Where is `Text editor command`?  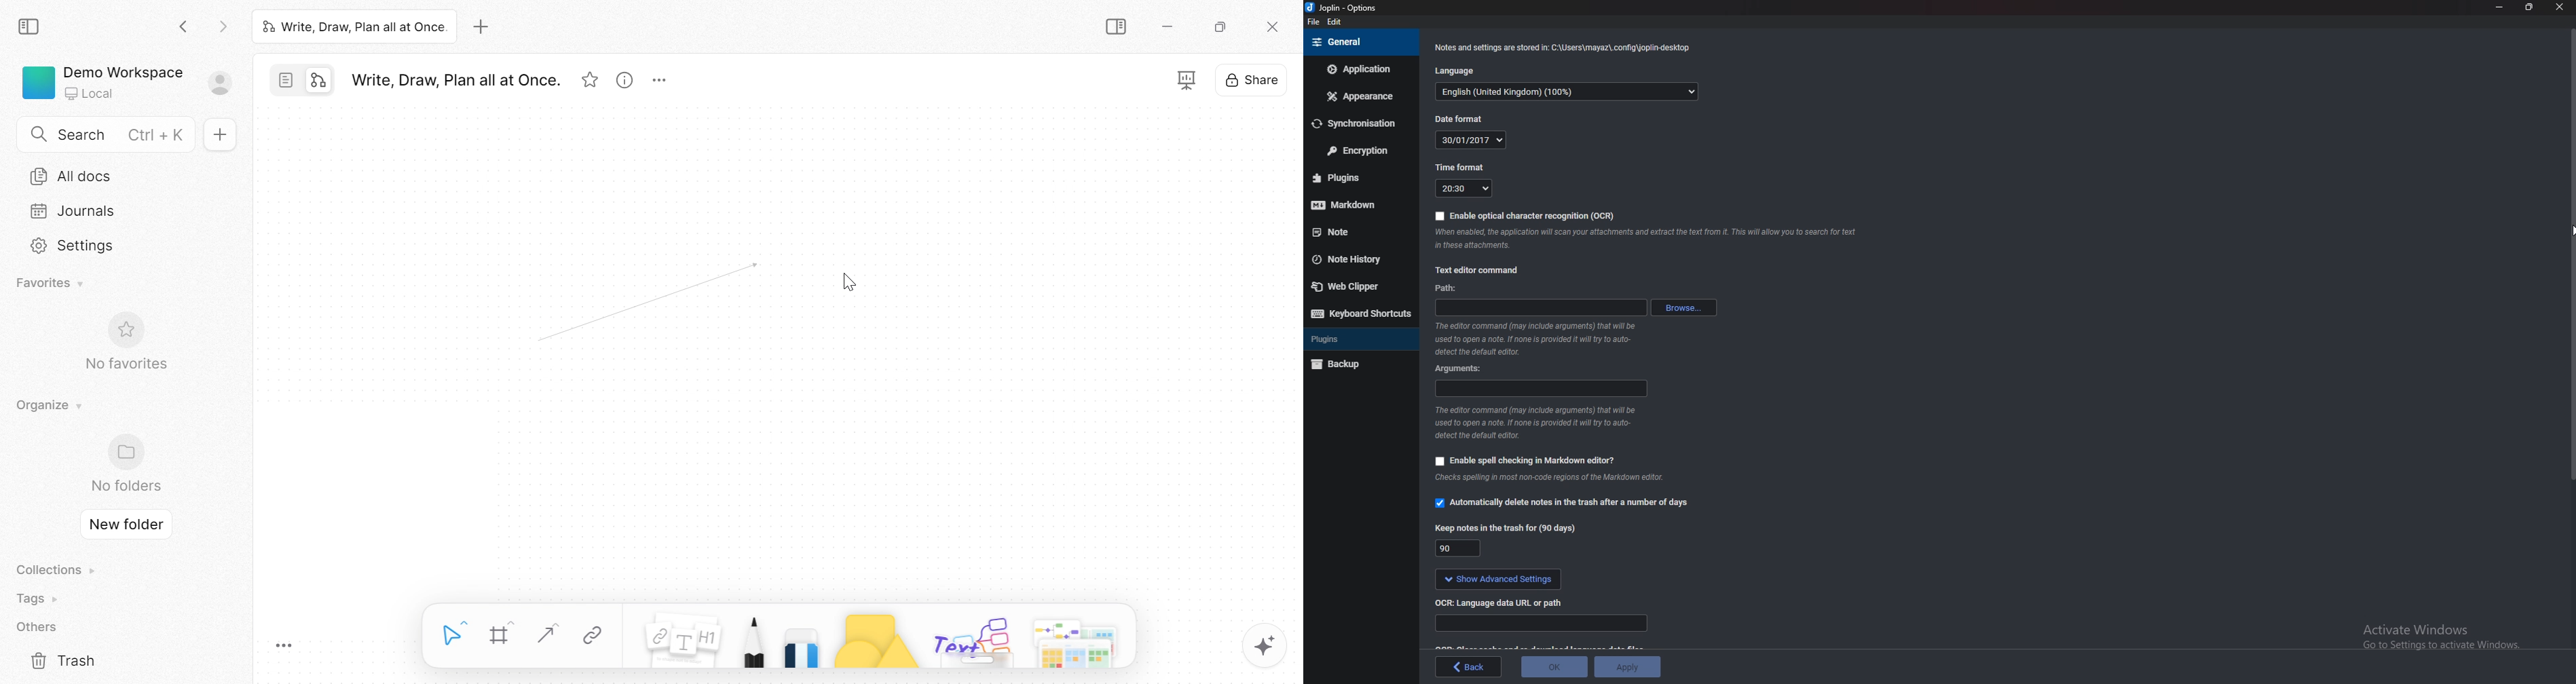 Text editor command is located at coordinates (1482, 270).